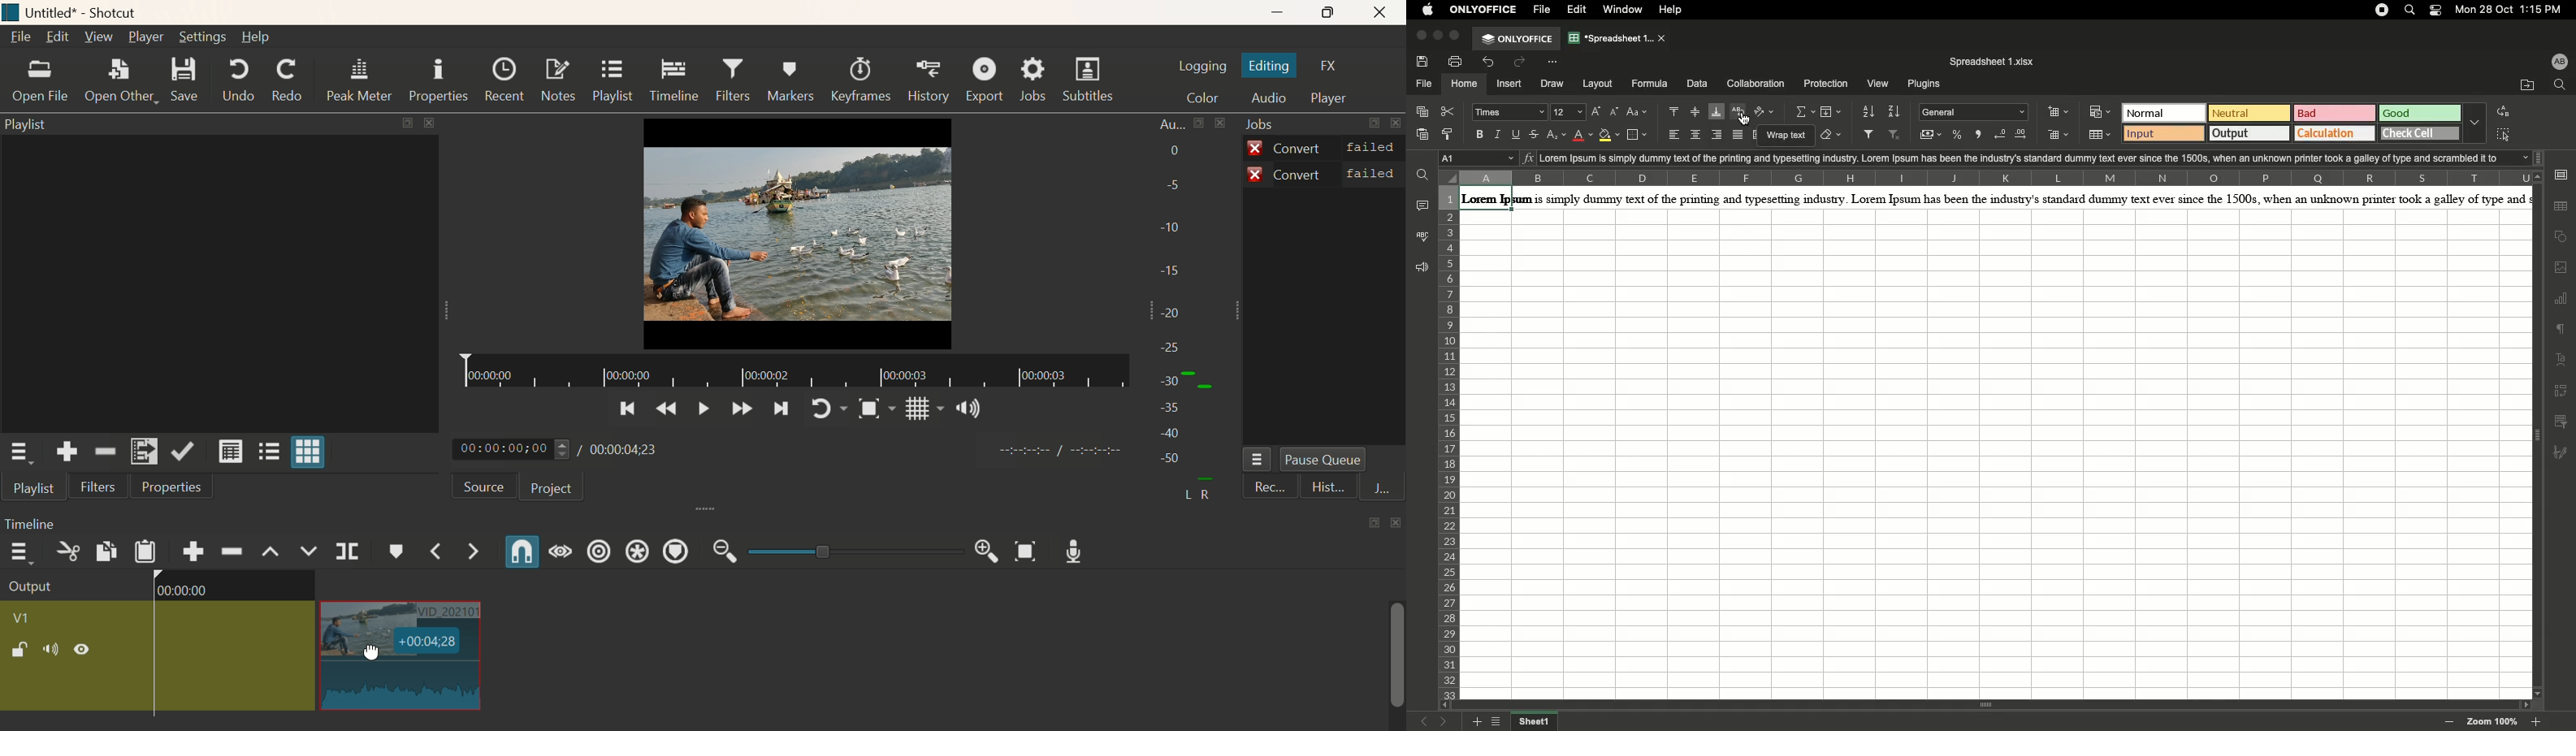 The width and height of the screenshot is (2576, 756). What do you see at coordinates (2562, 390) in the screenshot?
I see `Pivot` at bounding box center [2562, 390].